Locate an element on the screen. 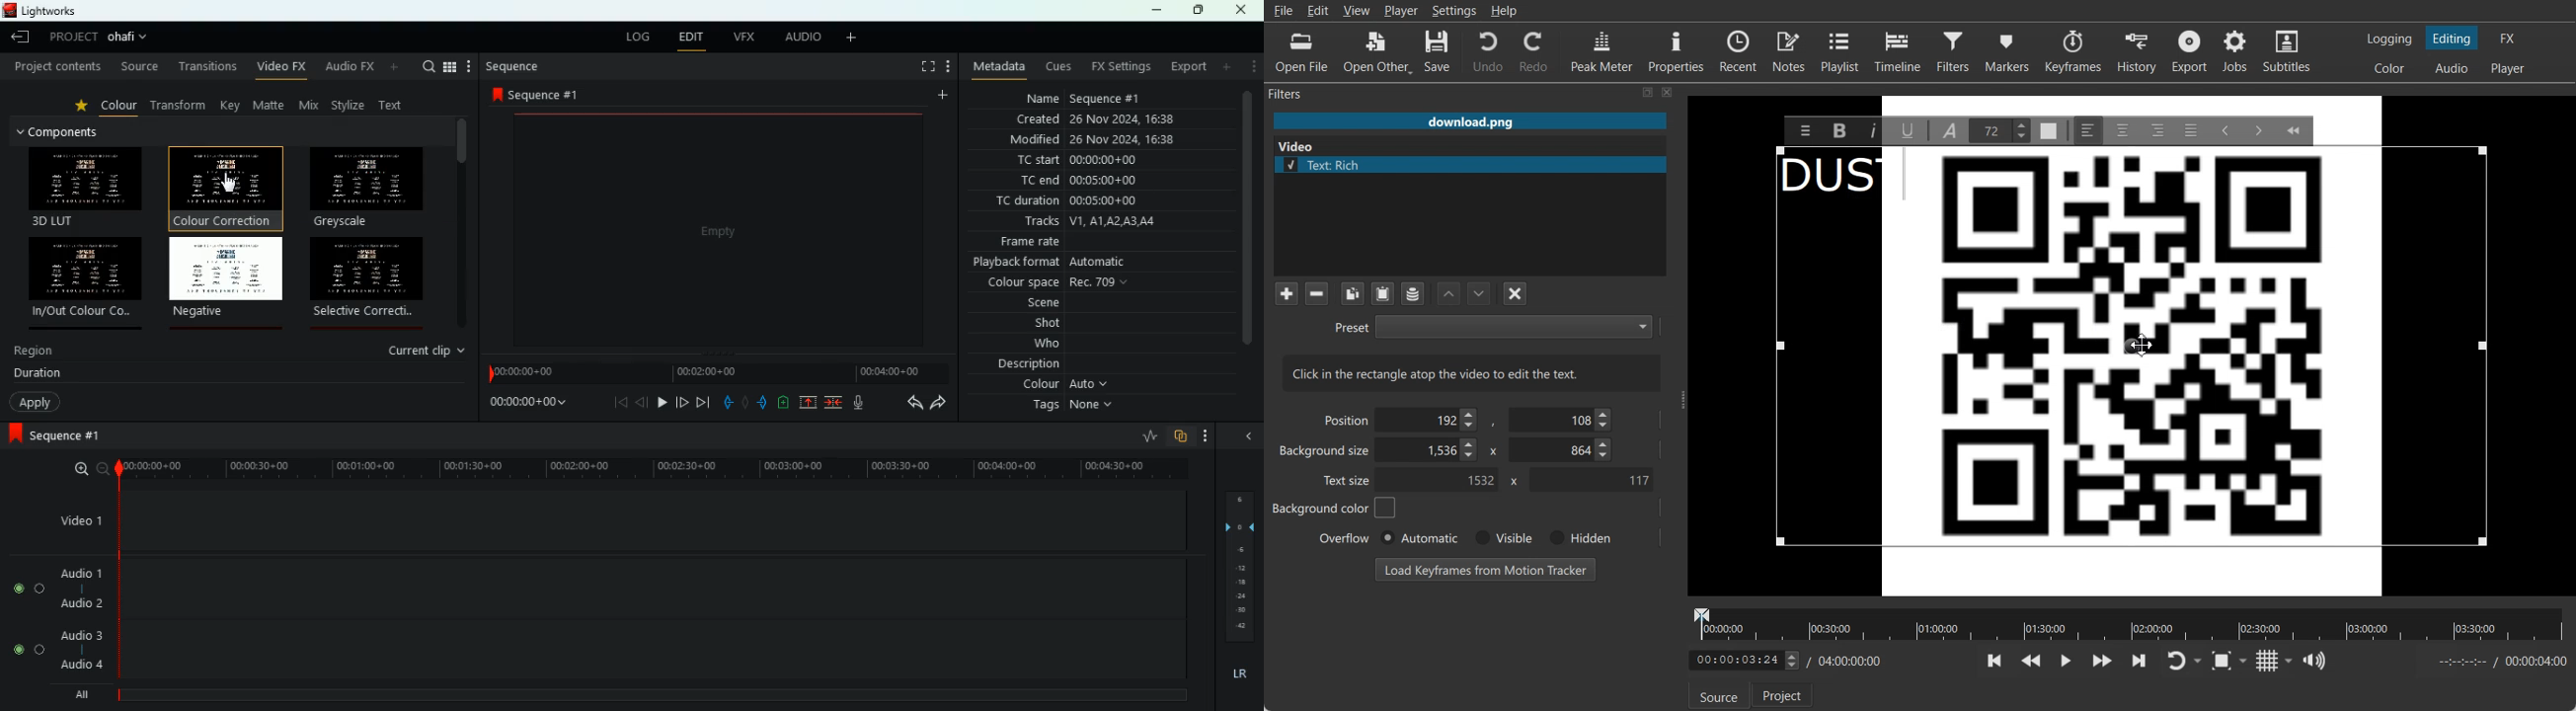 This screenshot has height=728, width=2576. Italic is located at coordinates (1872, 131).